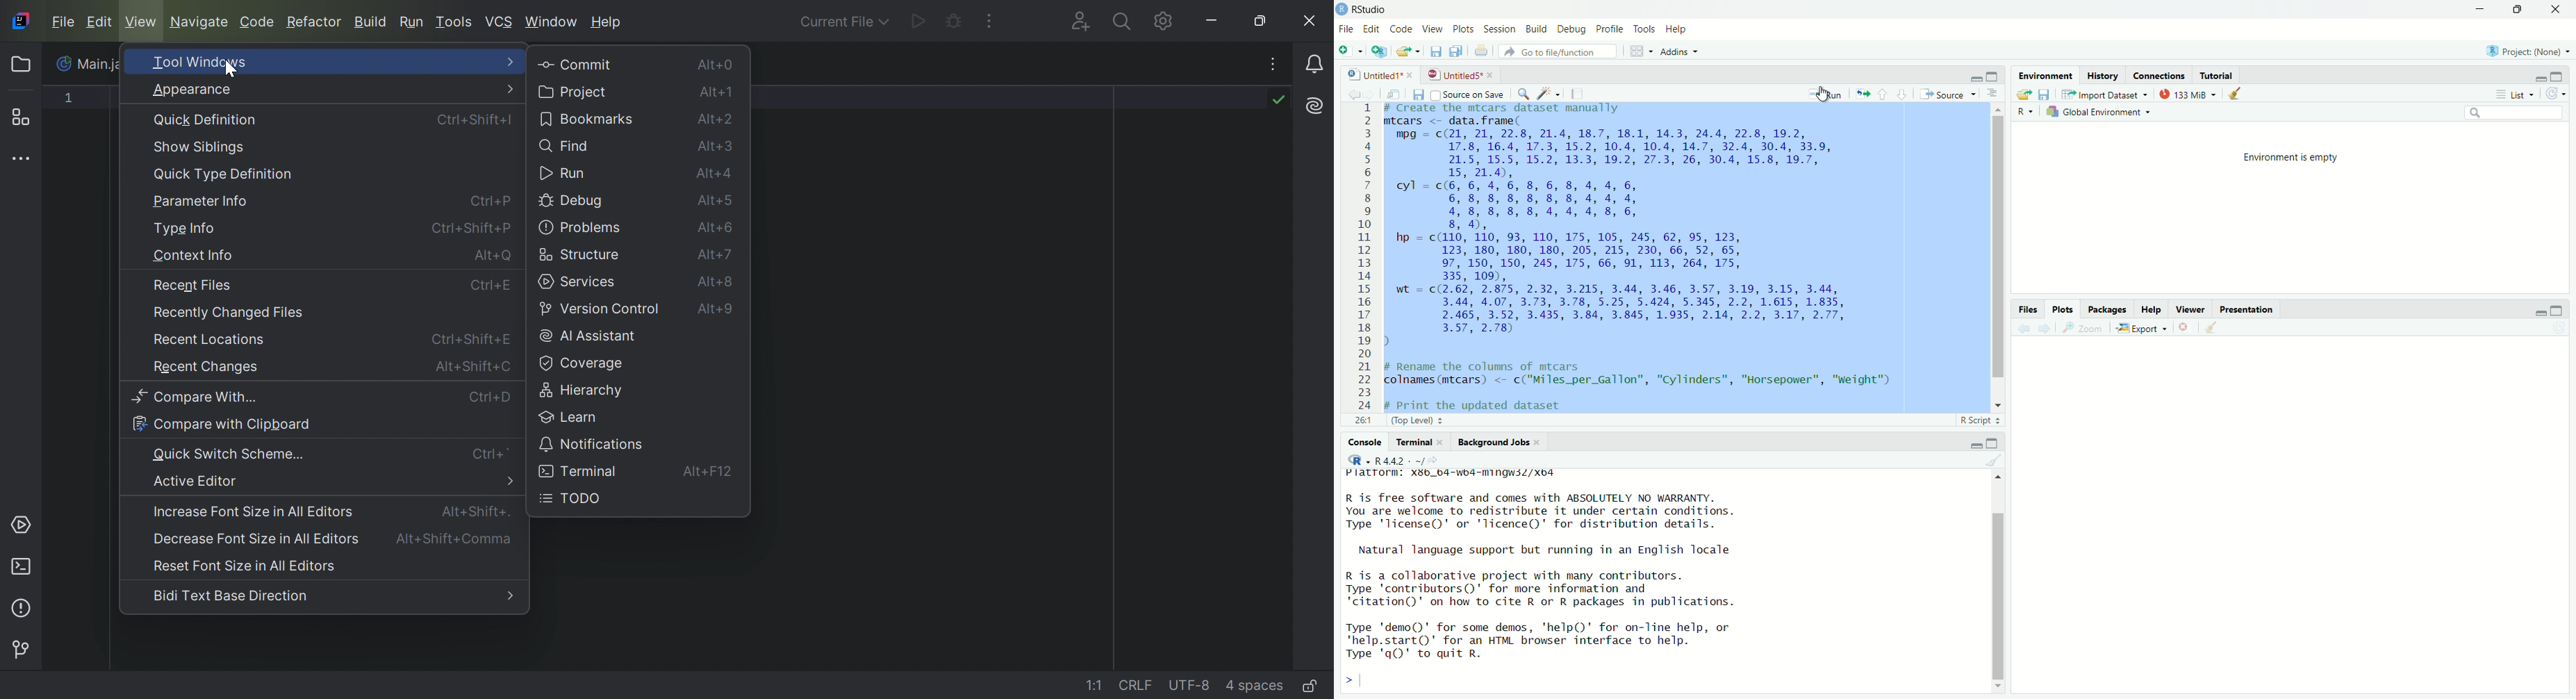 This screenshot has width=2576, height=700. I want to click on Alt+Q, so click(494, 257).